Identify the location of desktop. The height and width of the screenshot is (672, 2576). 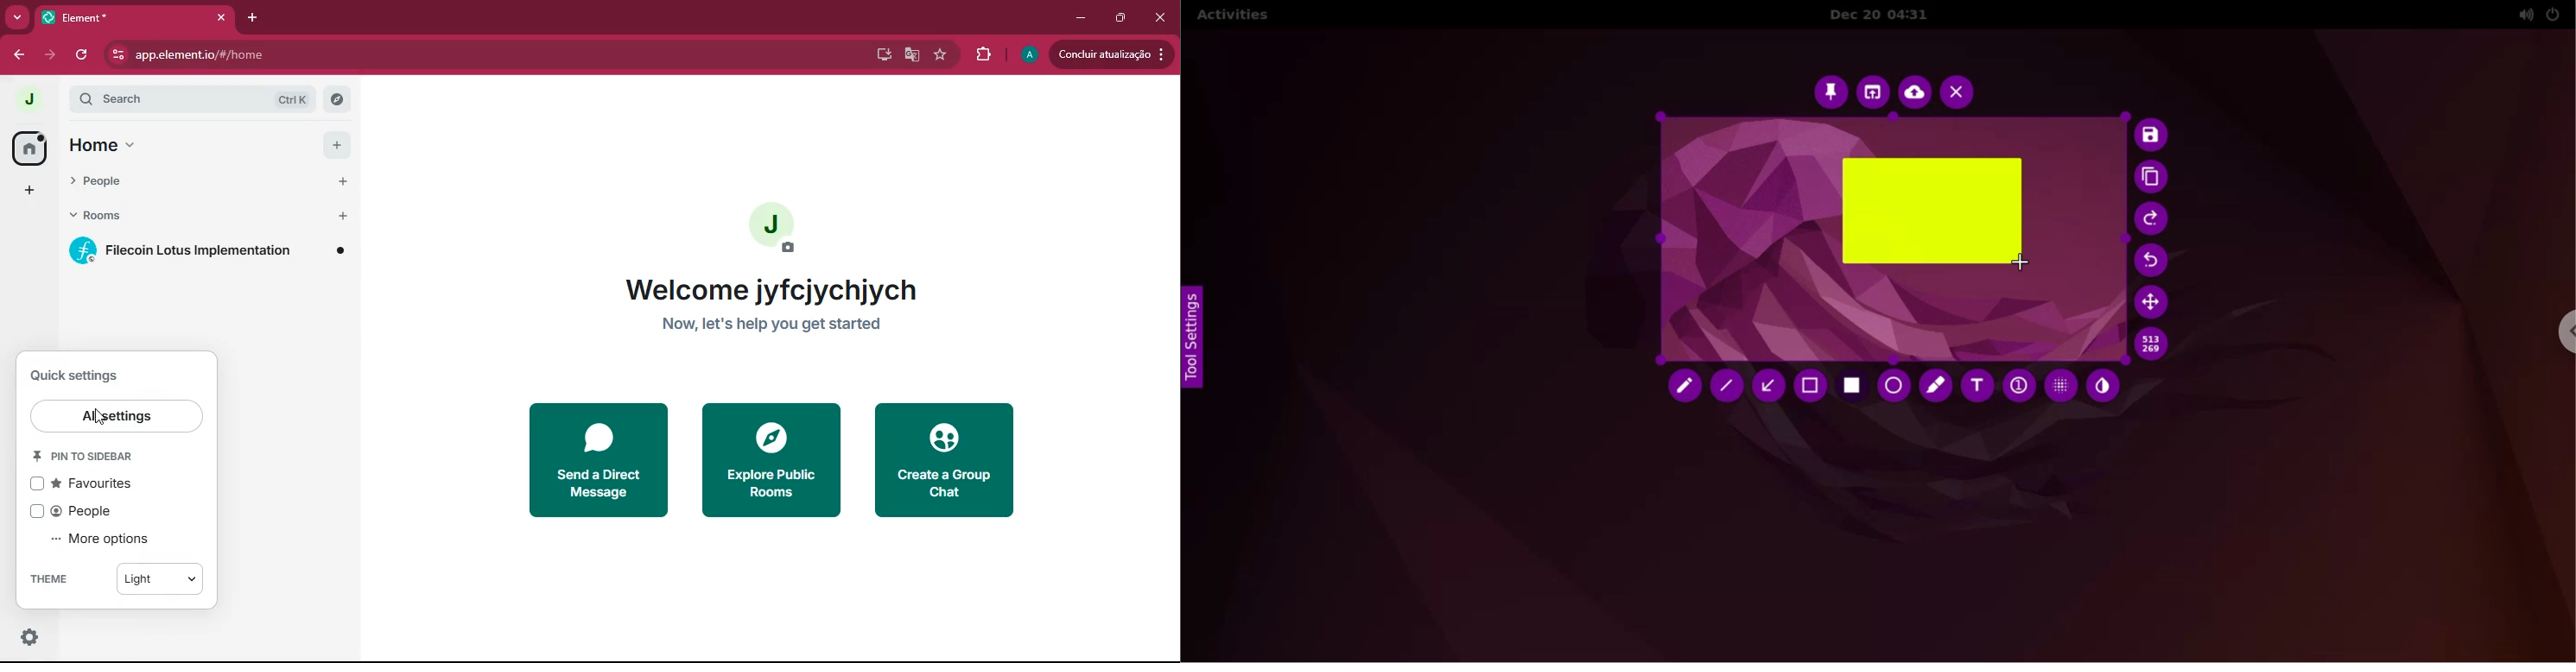
(882, 54).